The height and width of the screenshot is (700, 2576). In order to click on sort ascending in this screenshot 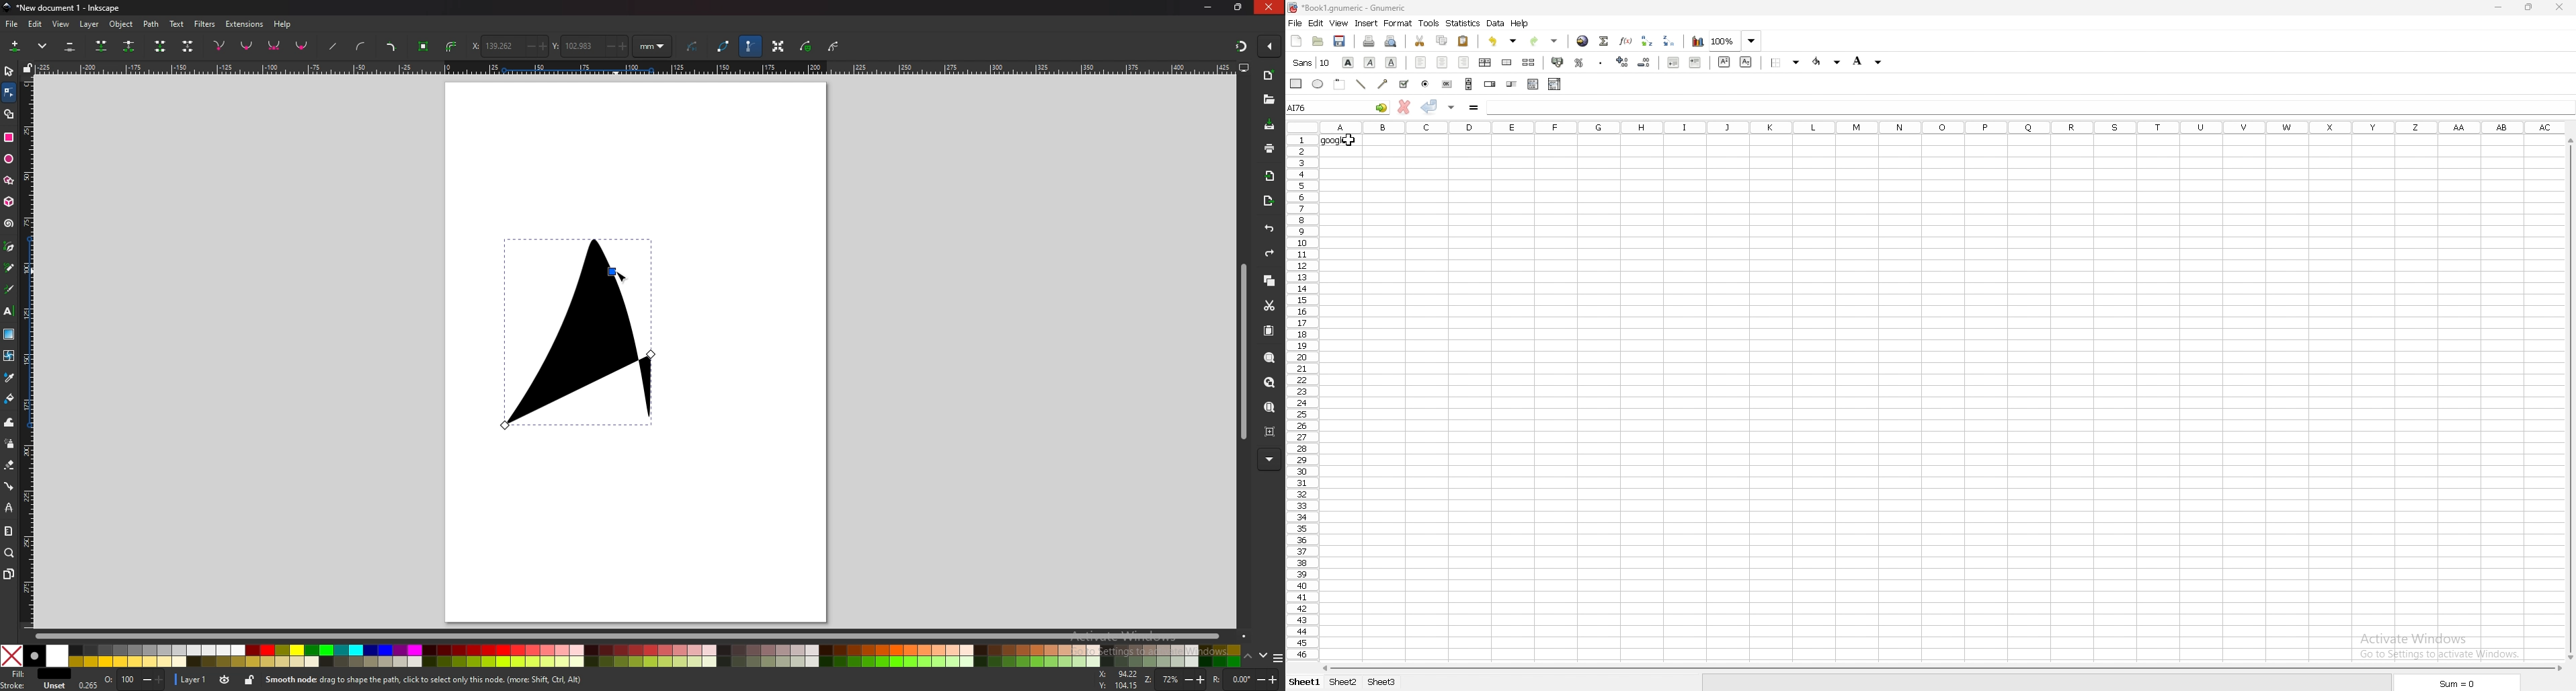, I will do `click(1648, 40)`.